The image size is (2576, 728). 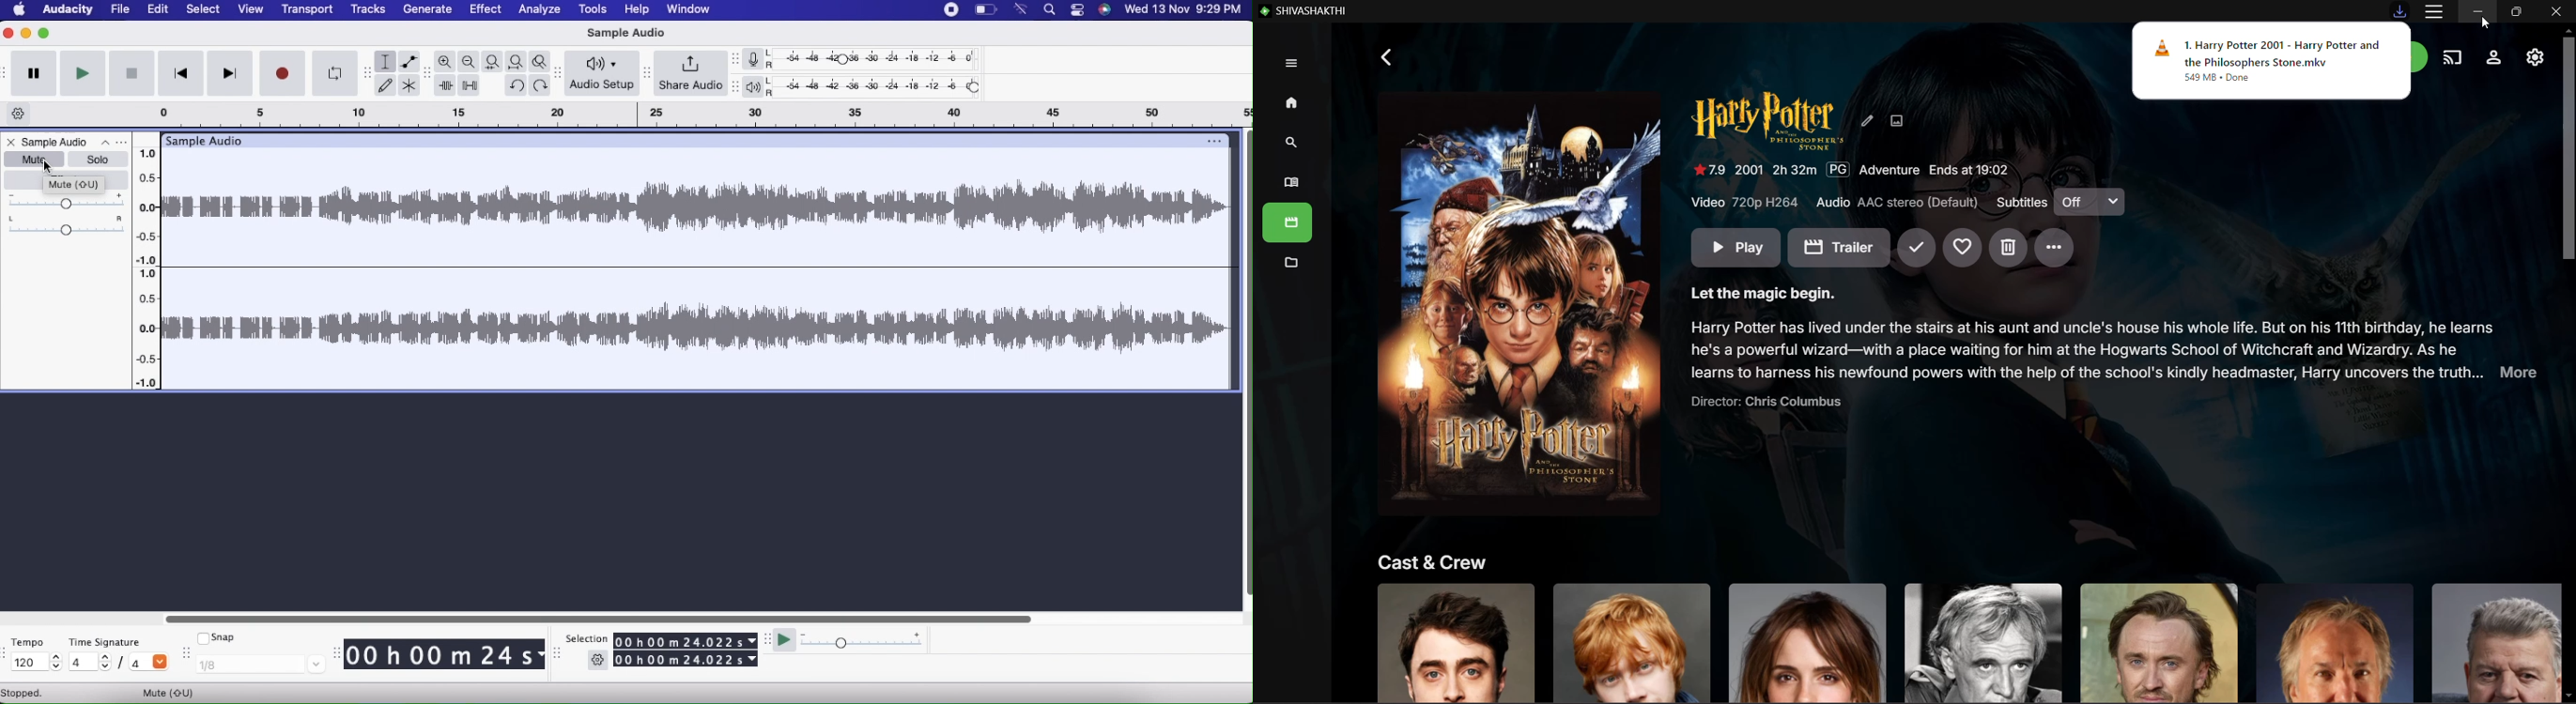 I want to click on Settings, so click(x=598, y=662).